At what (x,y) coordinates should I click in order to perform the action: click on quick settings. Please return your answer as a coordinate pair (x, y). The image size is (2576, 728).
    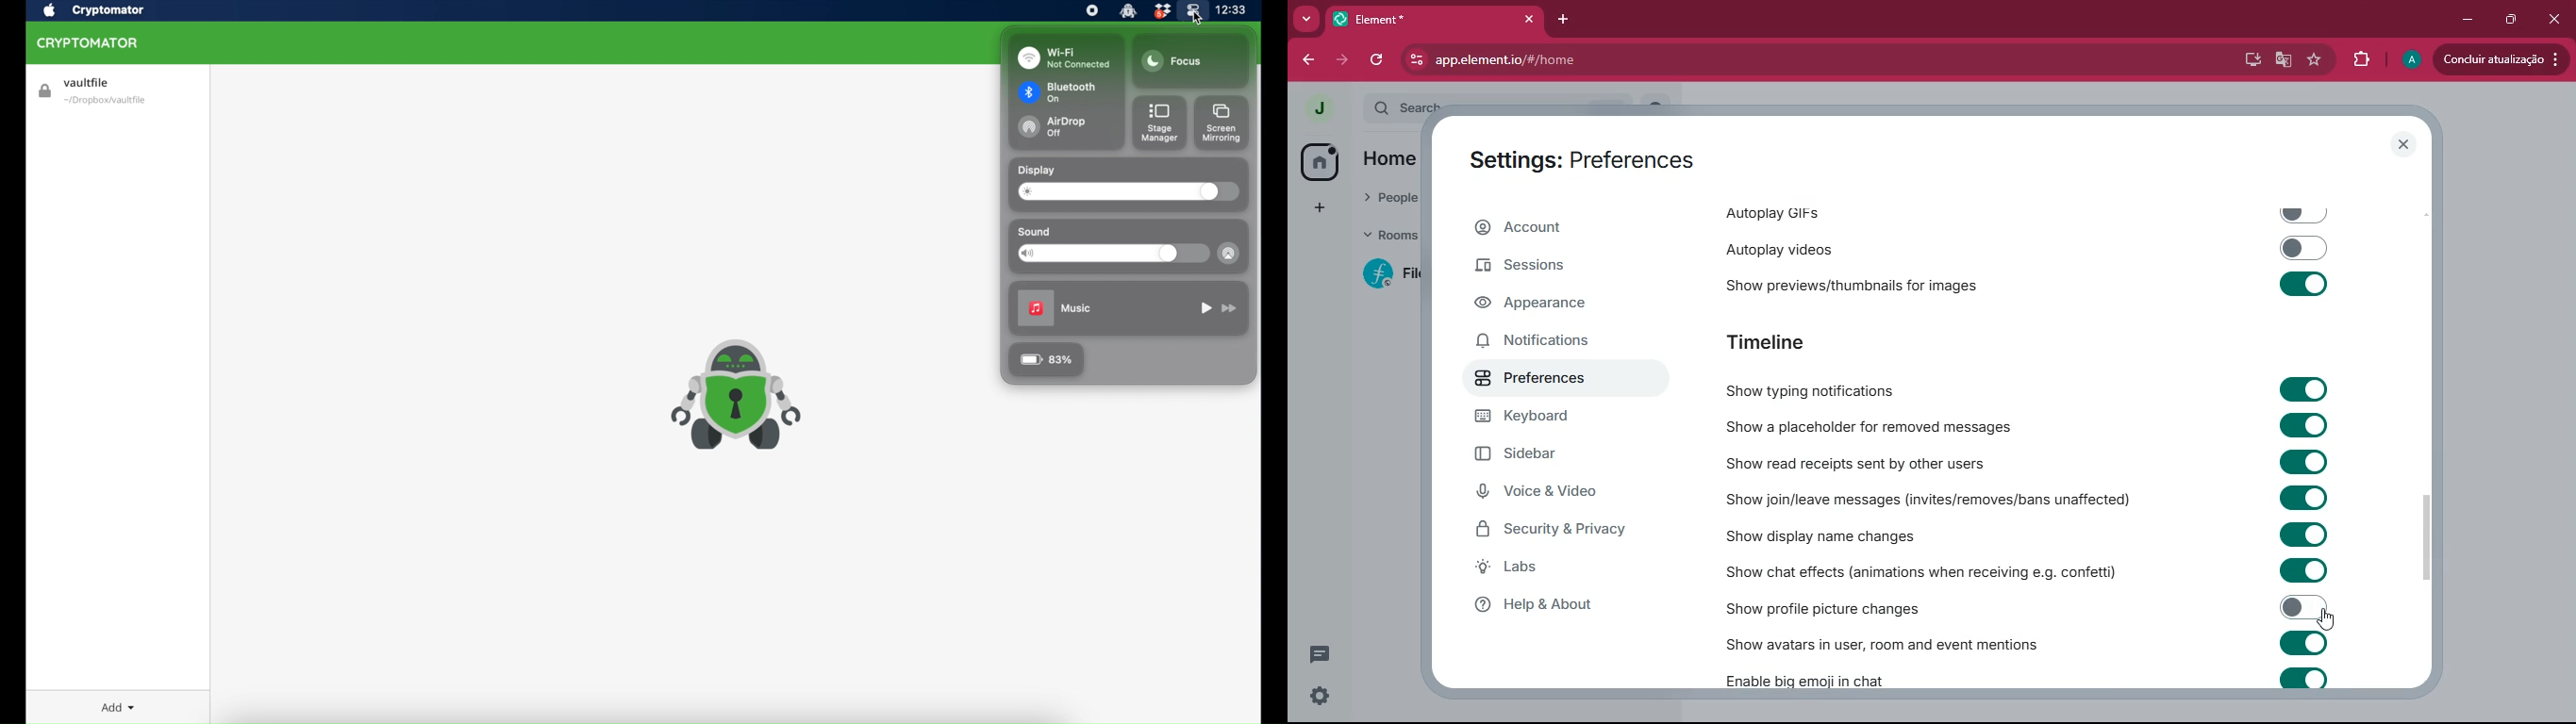
    Looking at the image, I should click on (1321, 697).